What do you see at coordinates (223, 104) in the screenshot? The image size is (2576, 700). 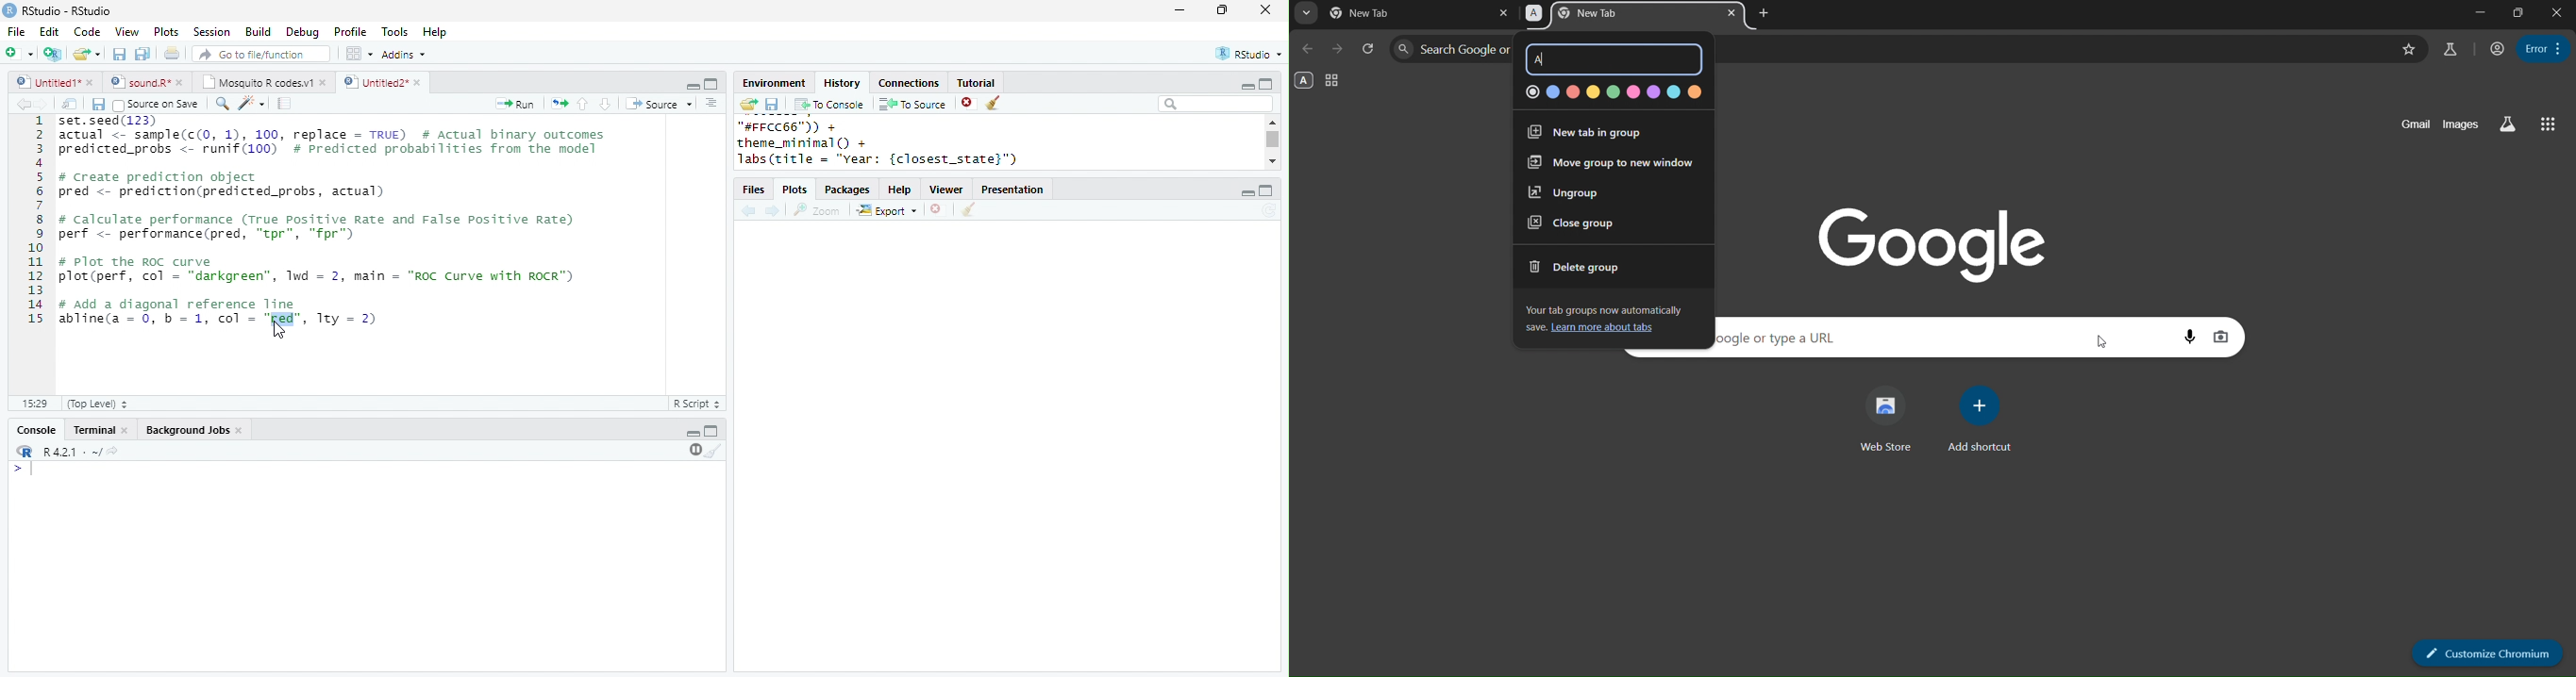 I see `search` at bounding box center [223, 104].